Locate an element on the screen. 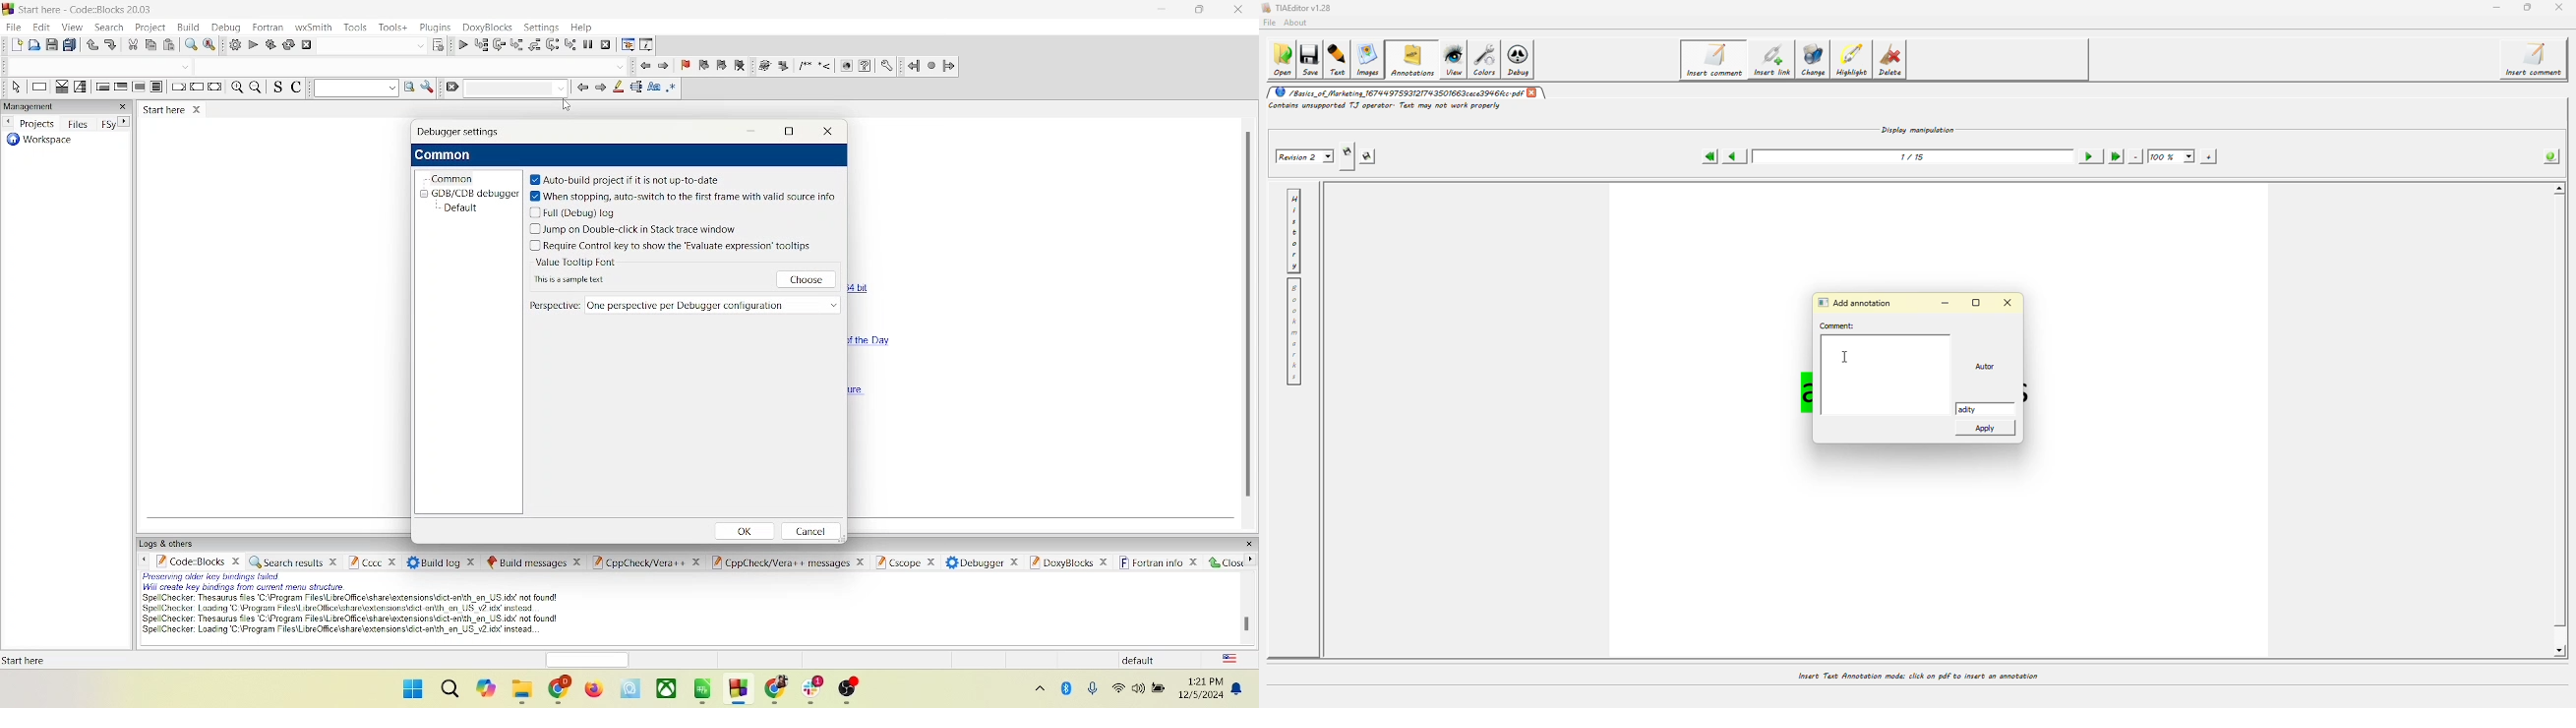  go next is located at coordinates (663, 65).